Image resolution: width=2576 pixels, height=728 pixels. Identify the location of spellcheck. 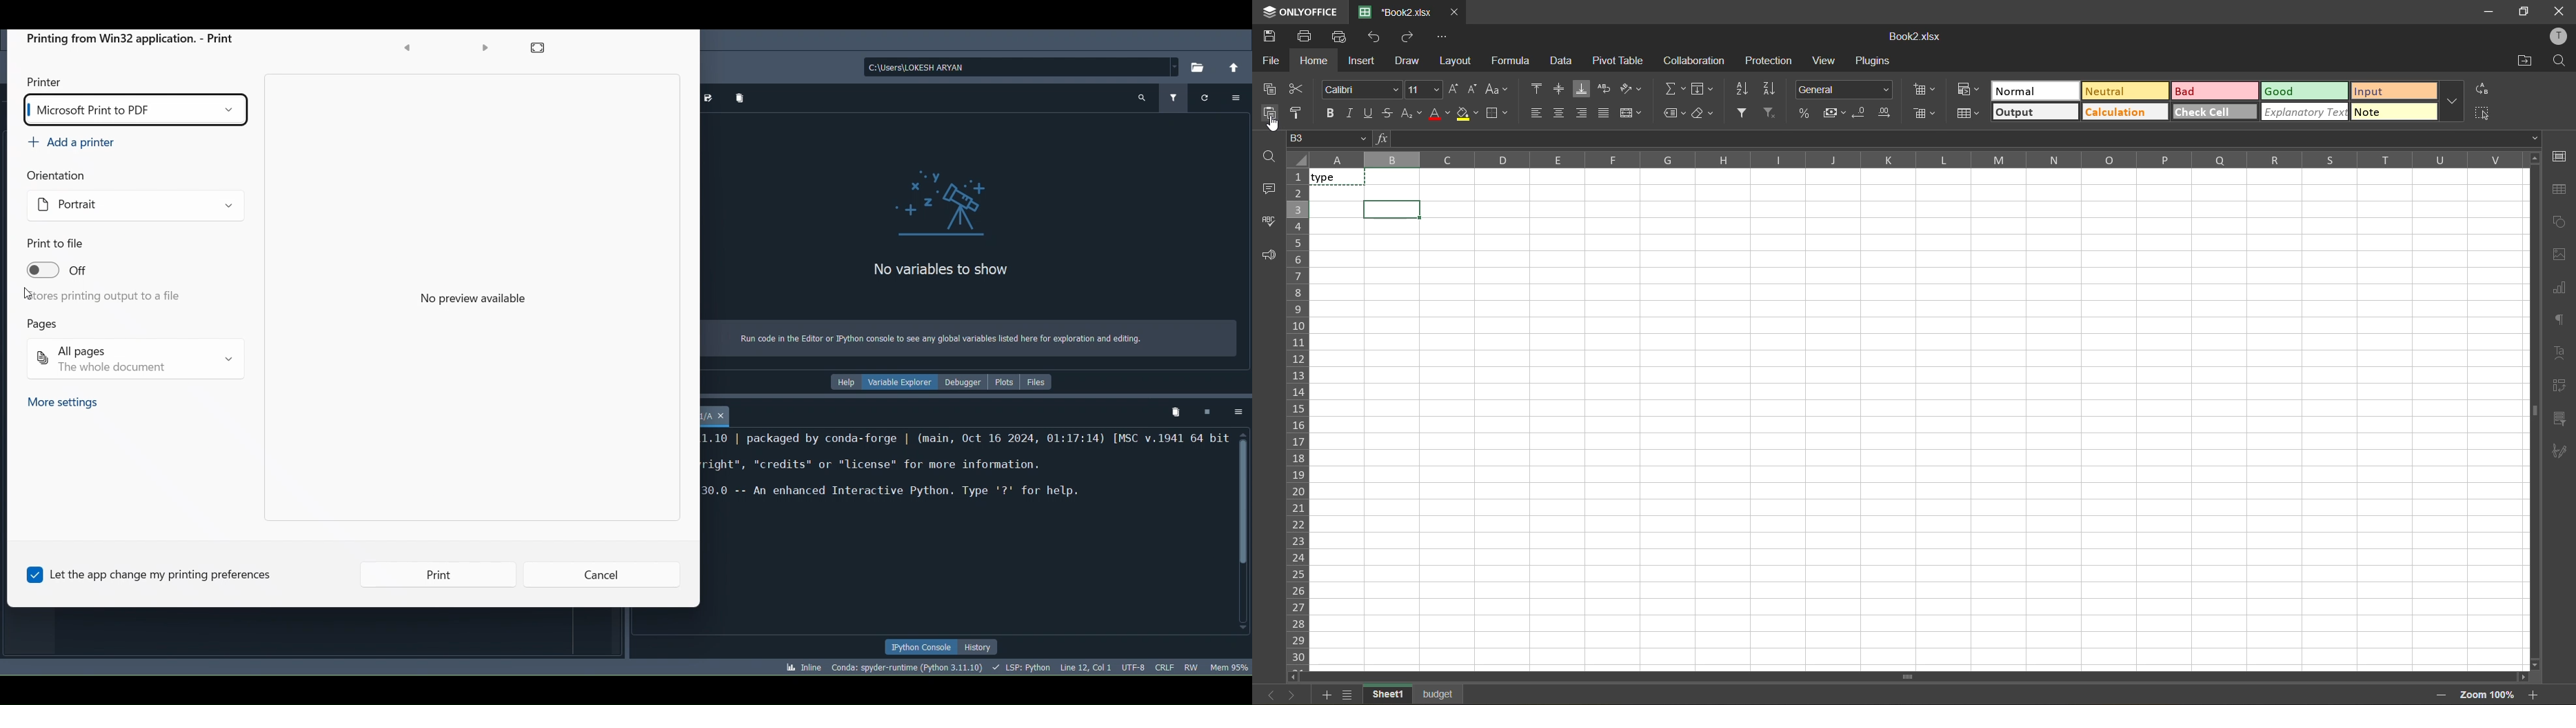
(1267, 222).